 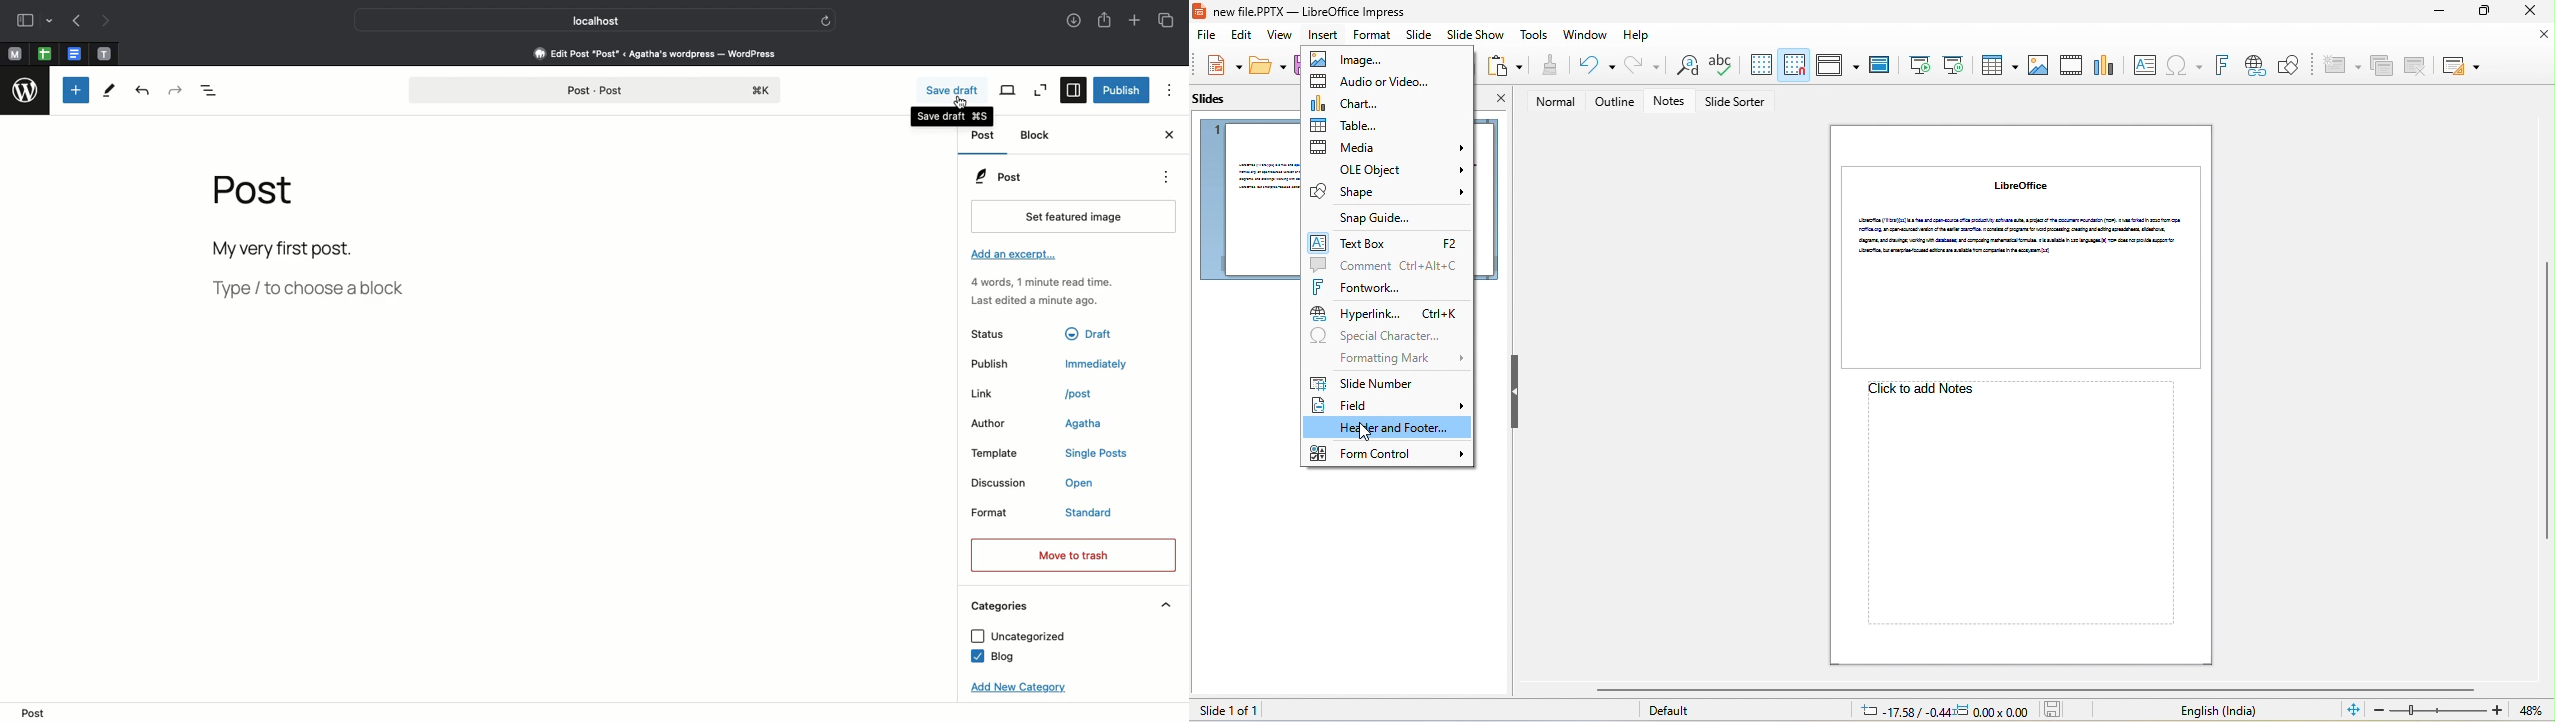 What do you see at coordinates (1168, 136) in the screenshot?
I see `Close` at bounding box center [1168, 136].